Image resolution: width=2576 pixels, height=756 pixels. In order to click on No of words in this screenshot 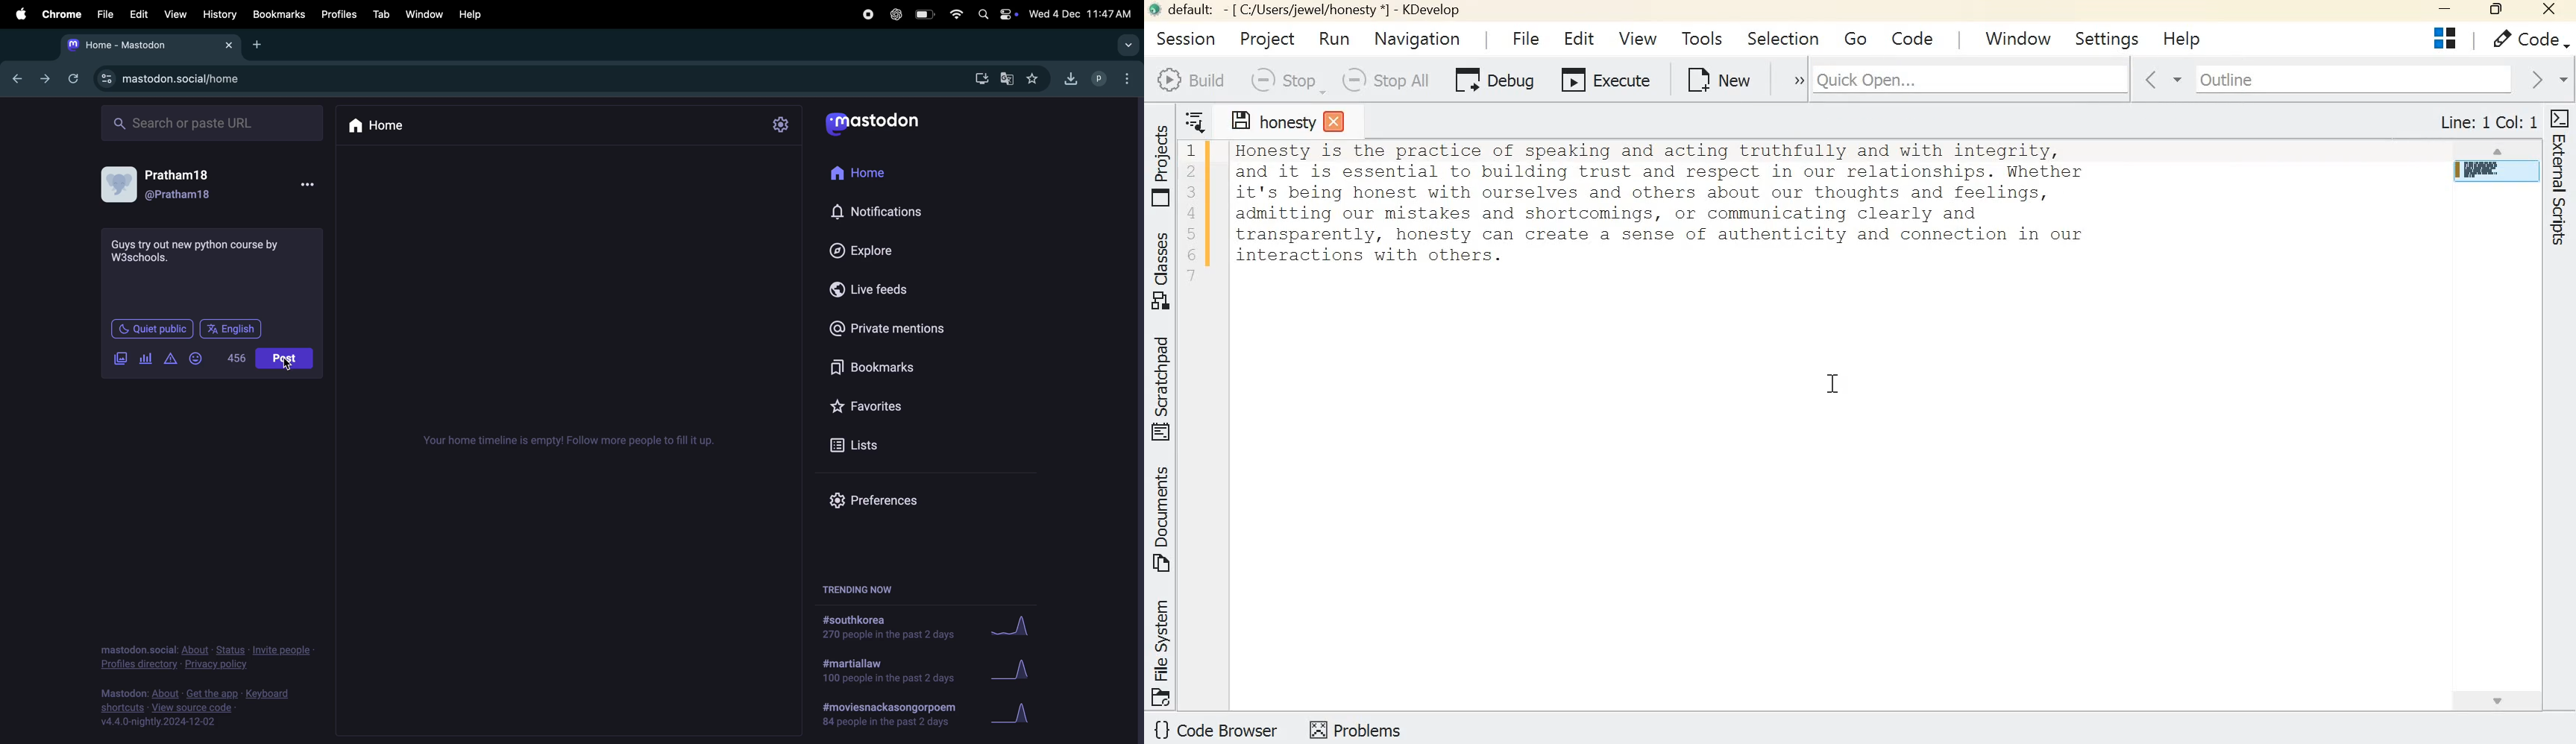, I will do `click(236, 358)`.